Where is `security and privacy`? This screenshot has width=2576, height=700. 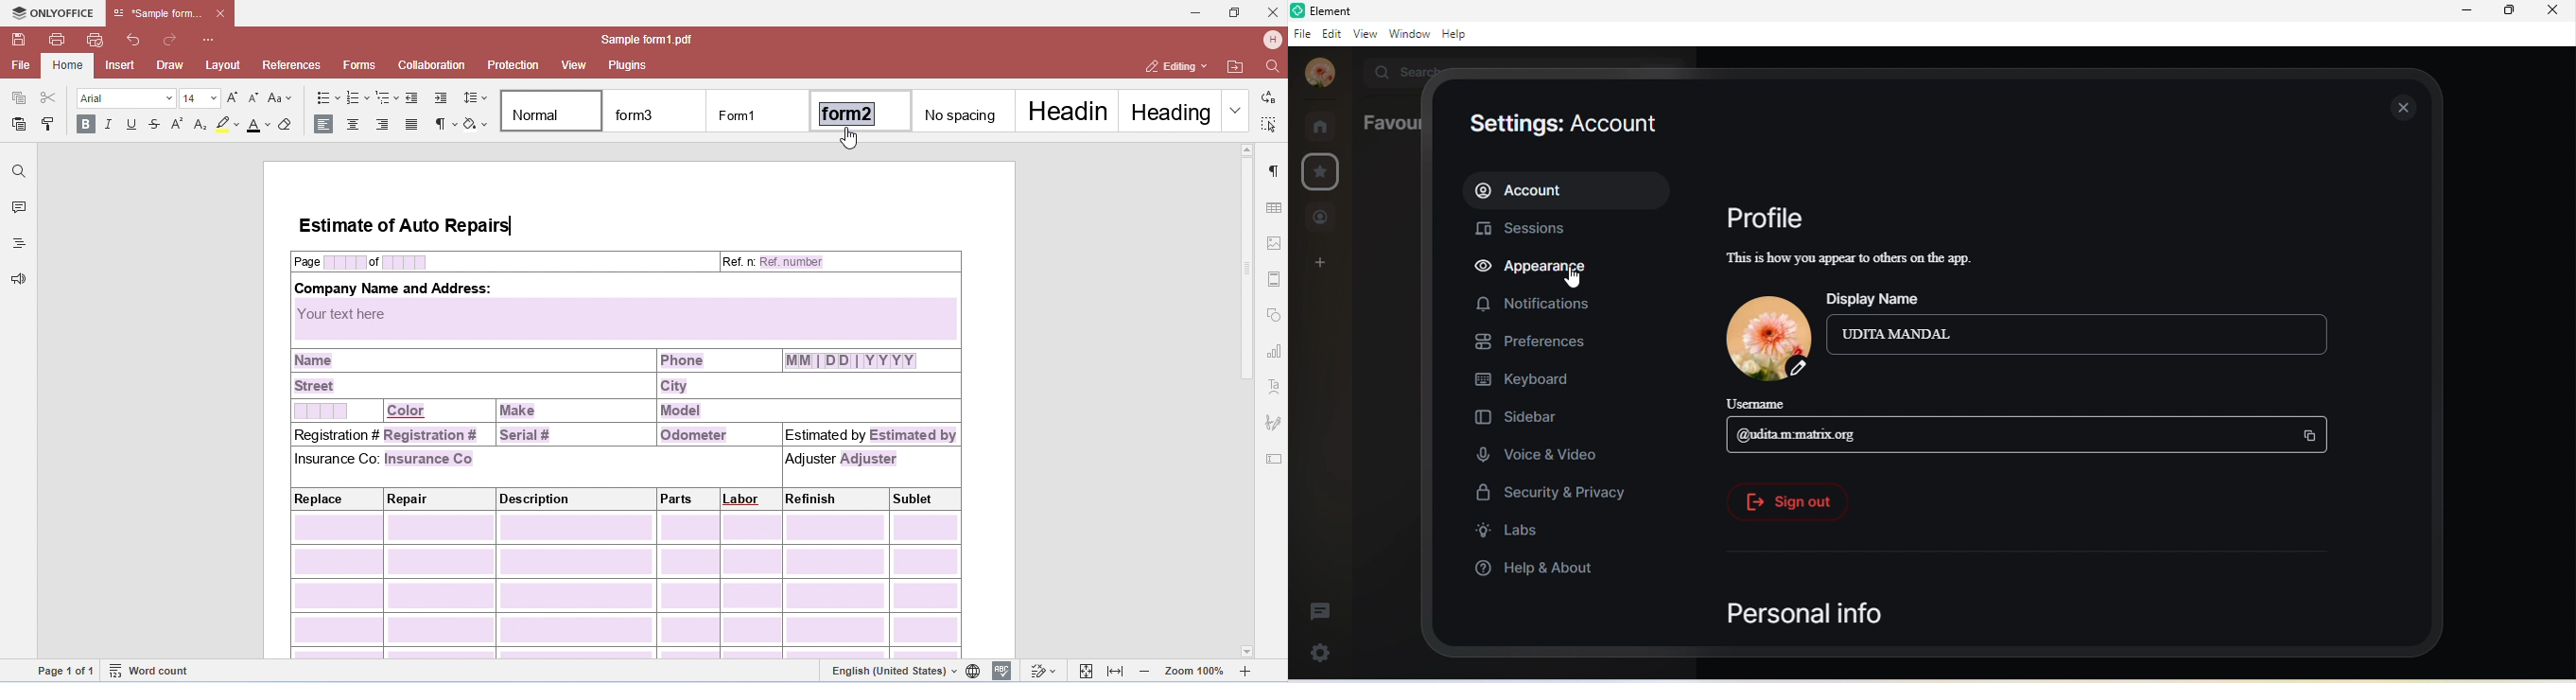
security and privacy is located at coordinates (1549, 493).